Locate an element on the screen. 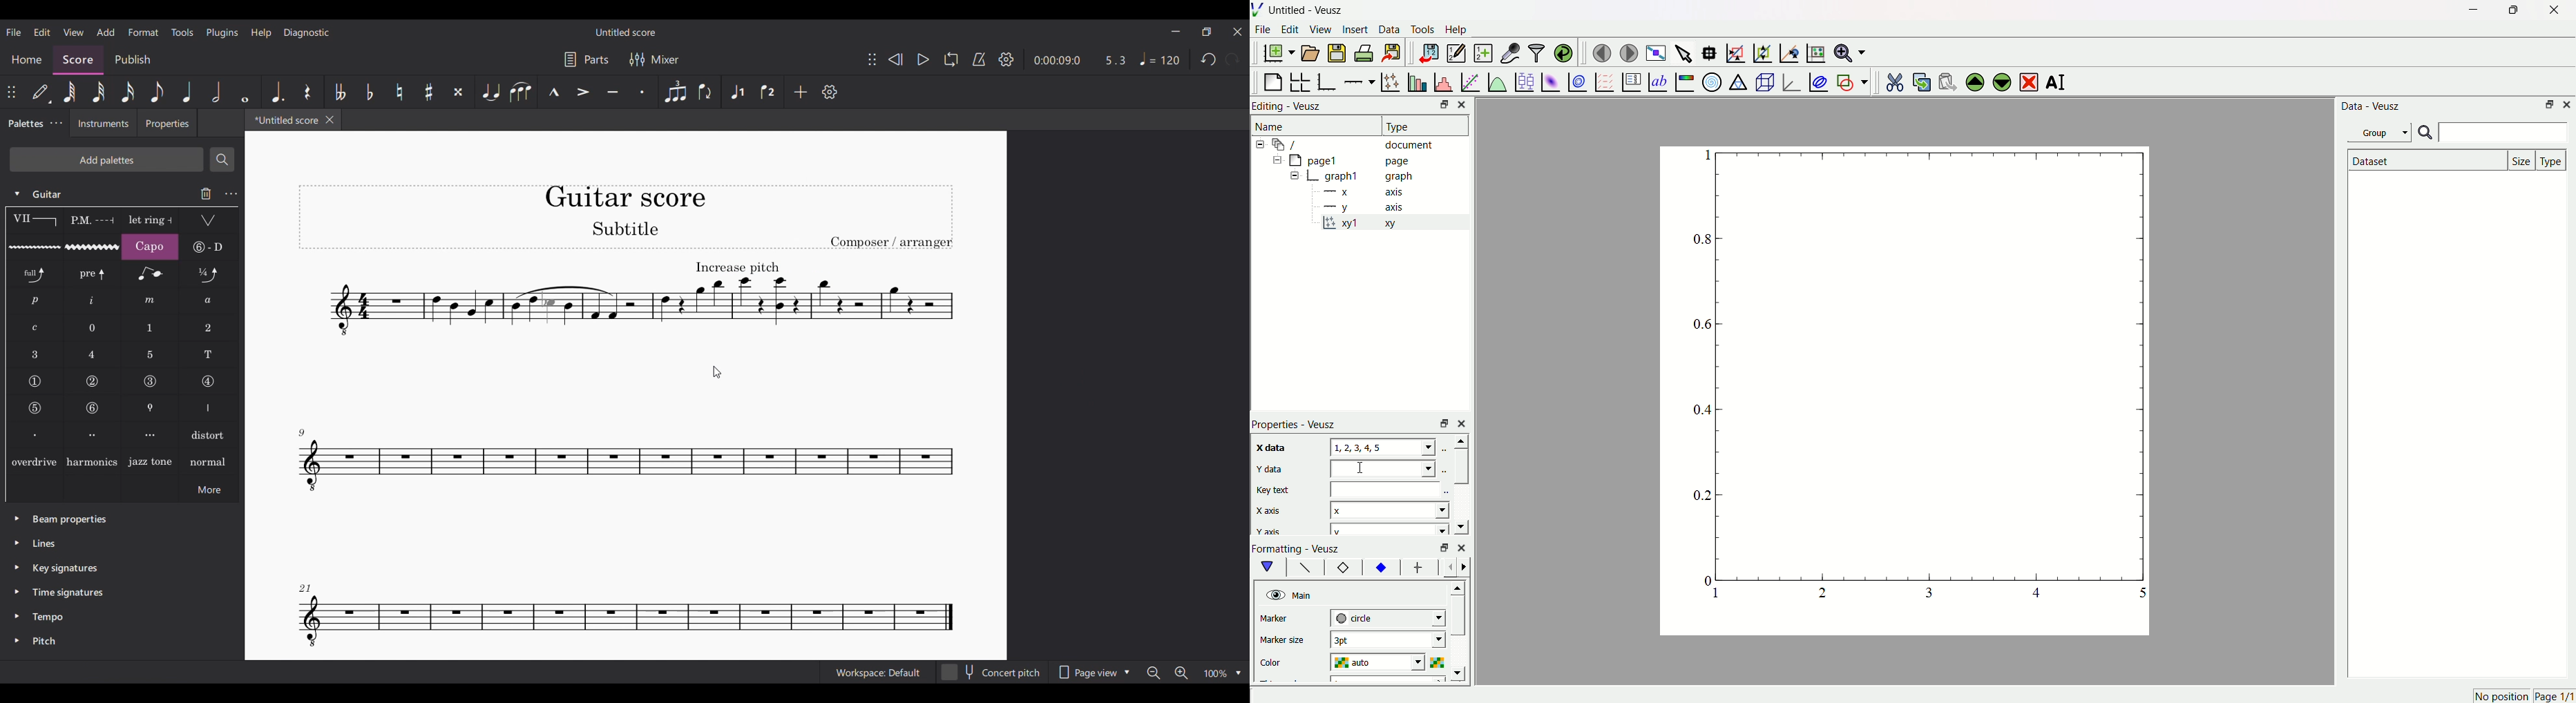  Dataset is located at coordinates (2425, 160).